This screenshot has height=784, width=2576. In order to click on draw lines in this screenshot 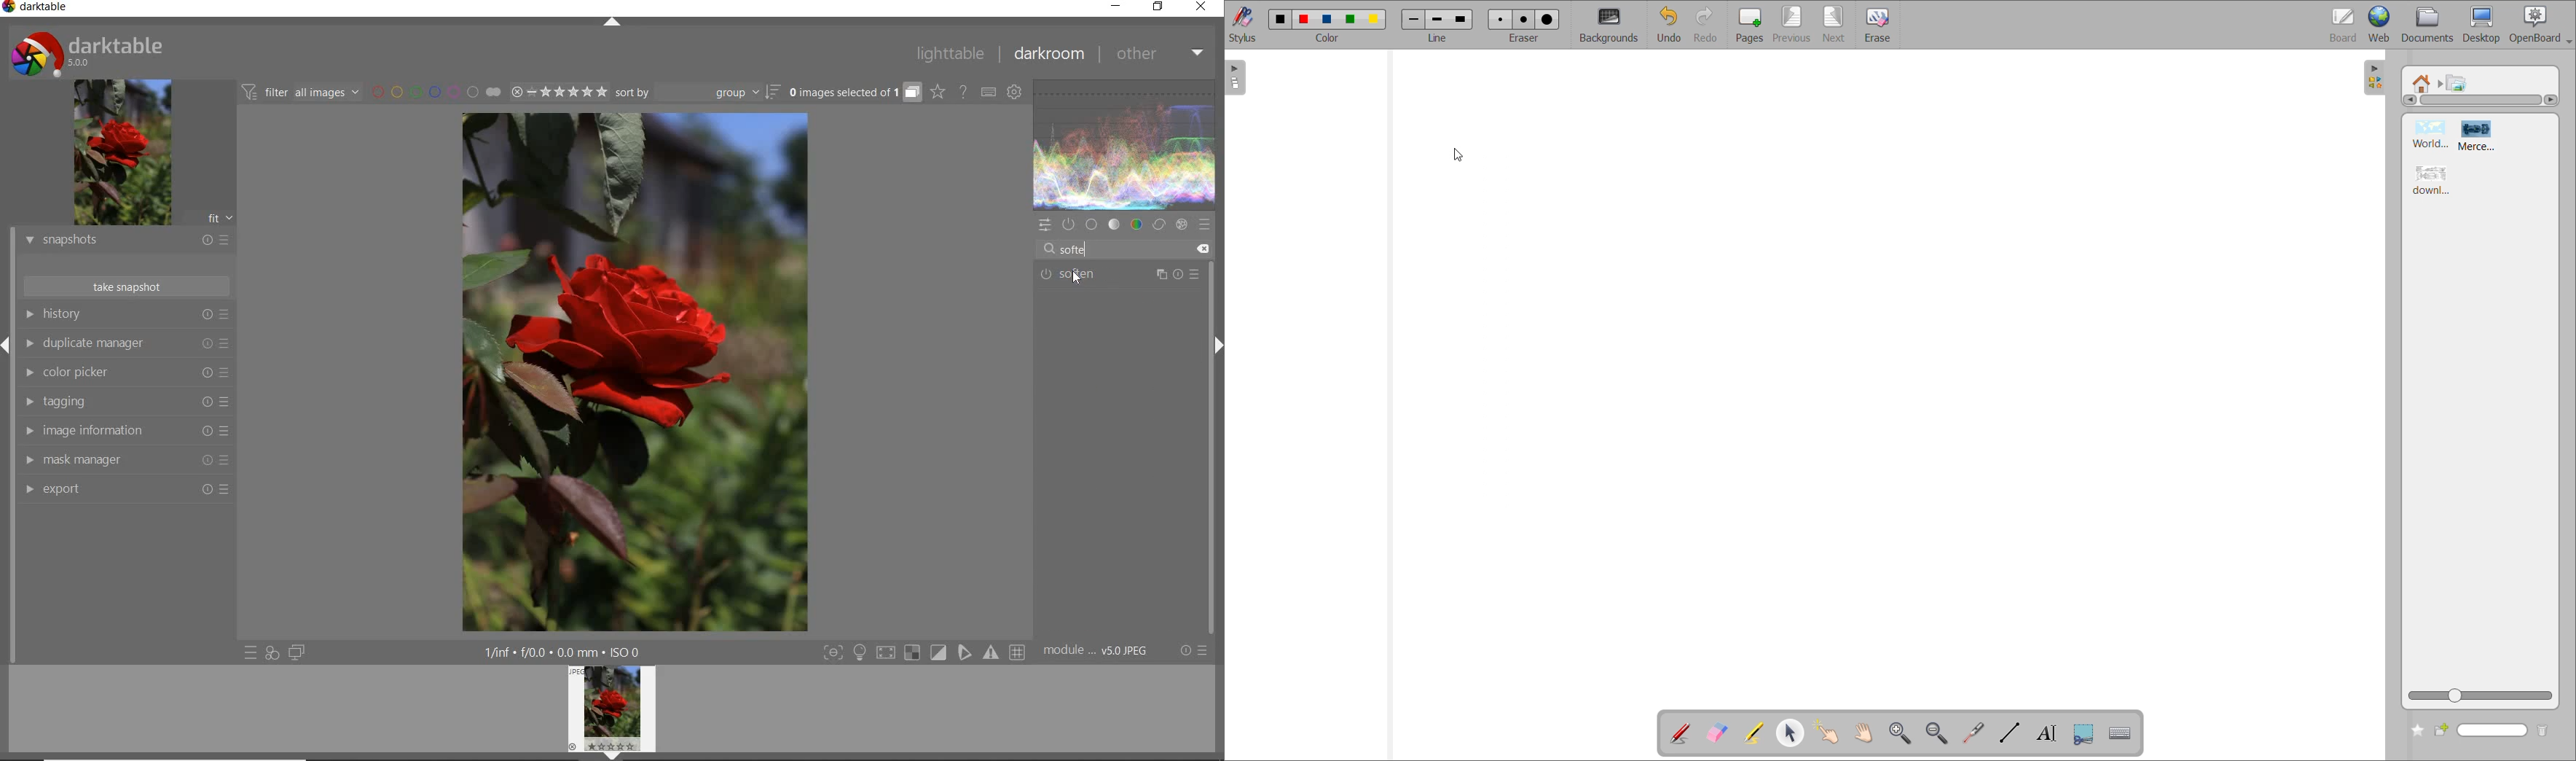, I will do `click(2013, 732)`.